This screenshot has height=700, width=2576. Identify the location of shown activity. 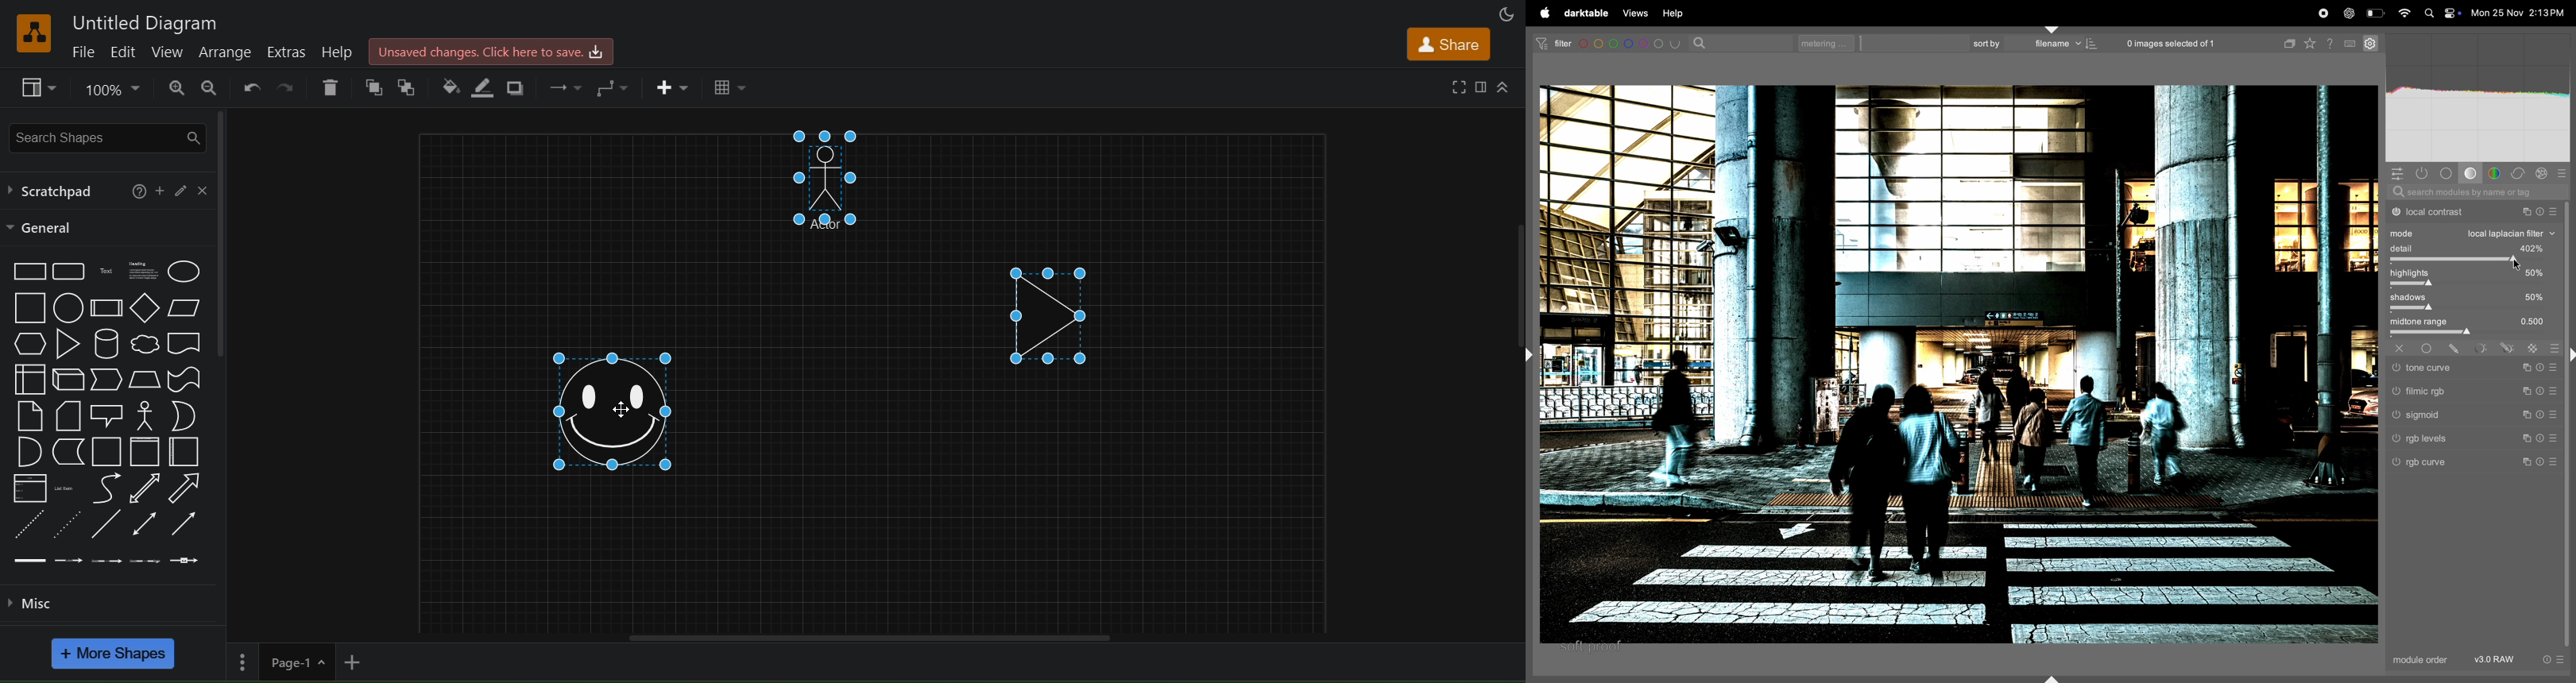
(2425, 174).